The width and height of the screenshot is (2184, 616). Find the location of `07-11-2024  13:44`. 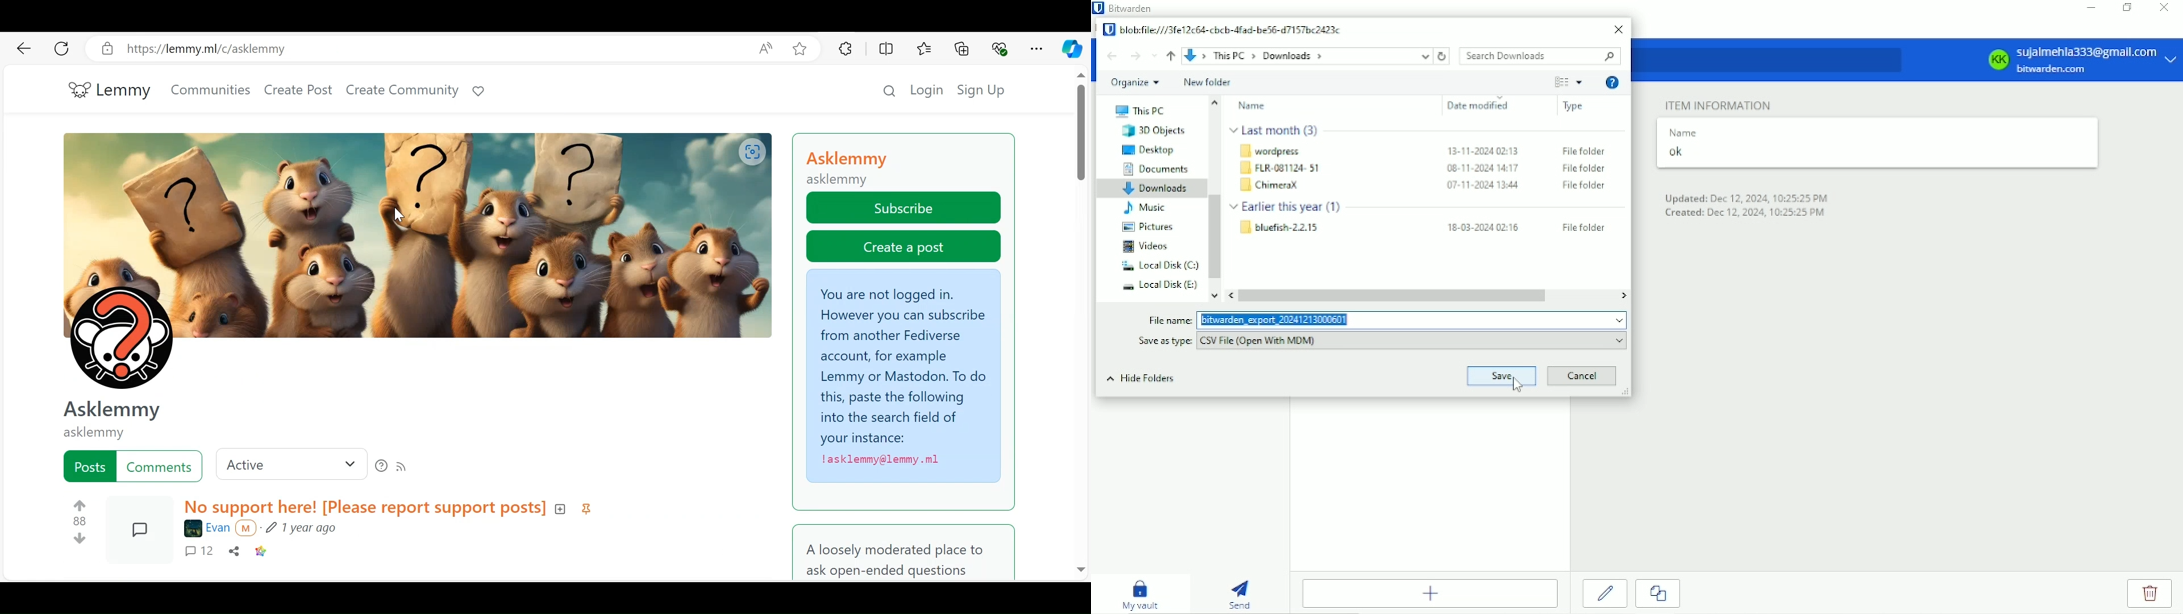

07-11-2024  13:44 is located at coordinates (1485, 186).